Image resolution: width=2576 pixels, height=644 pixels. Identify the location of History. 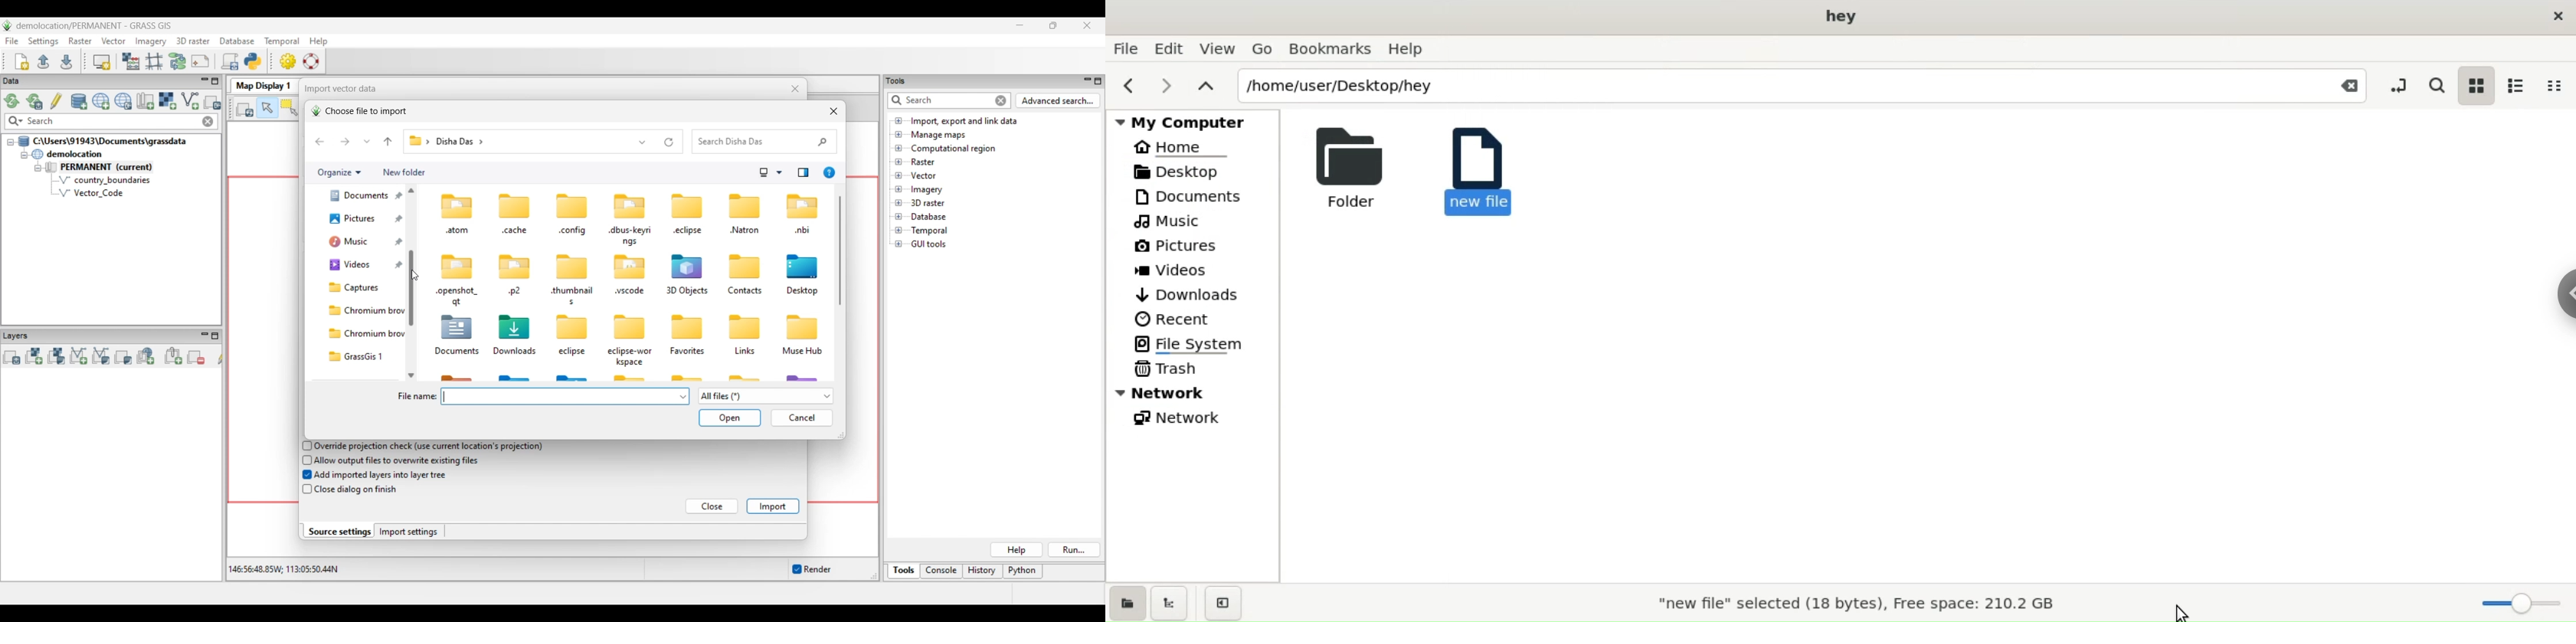
(983, 571).